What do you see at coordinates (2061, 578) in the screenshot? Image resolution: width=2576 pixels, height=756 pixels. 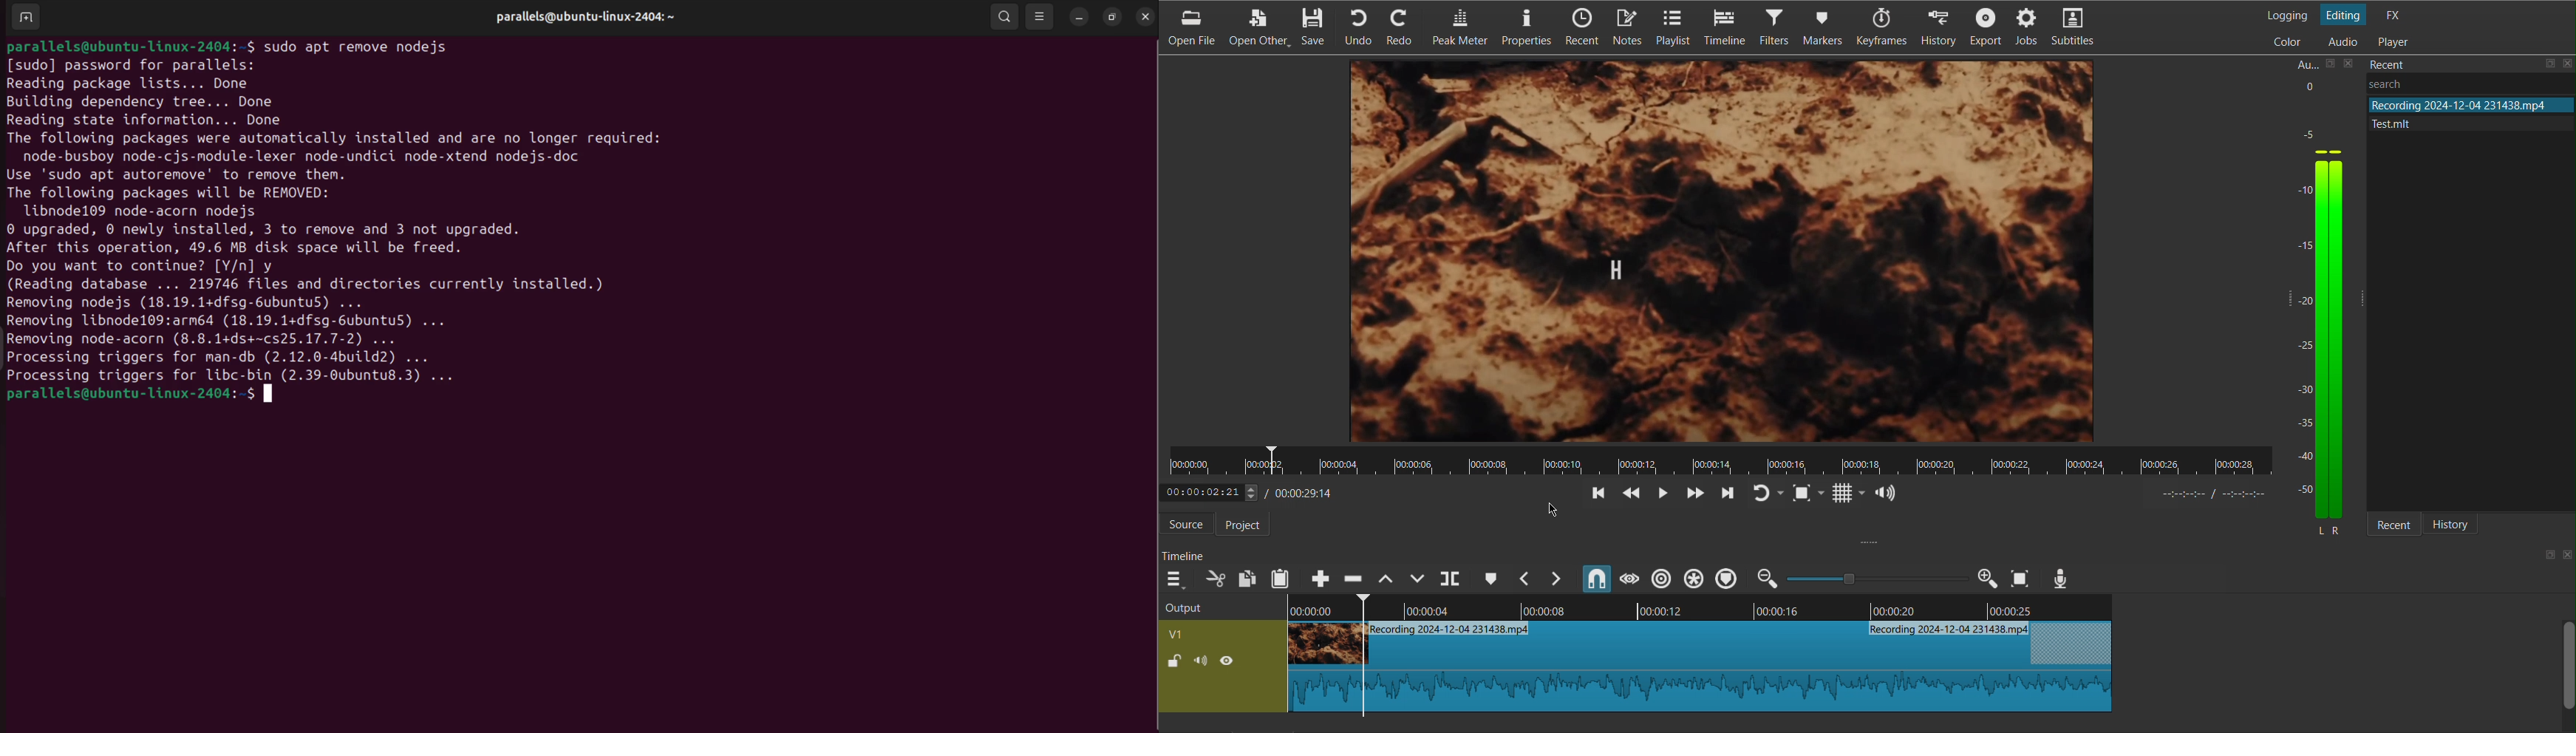 I see `Mic` at bounding box center [2061, 578].